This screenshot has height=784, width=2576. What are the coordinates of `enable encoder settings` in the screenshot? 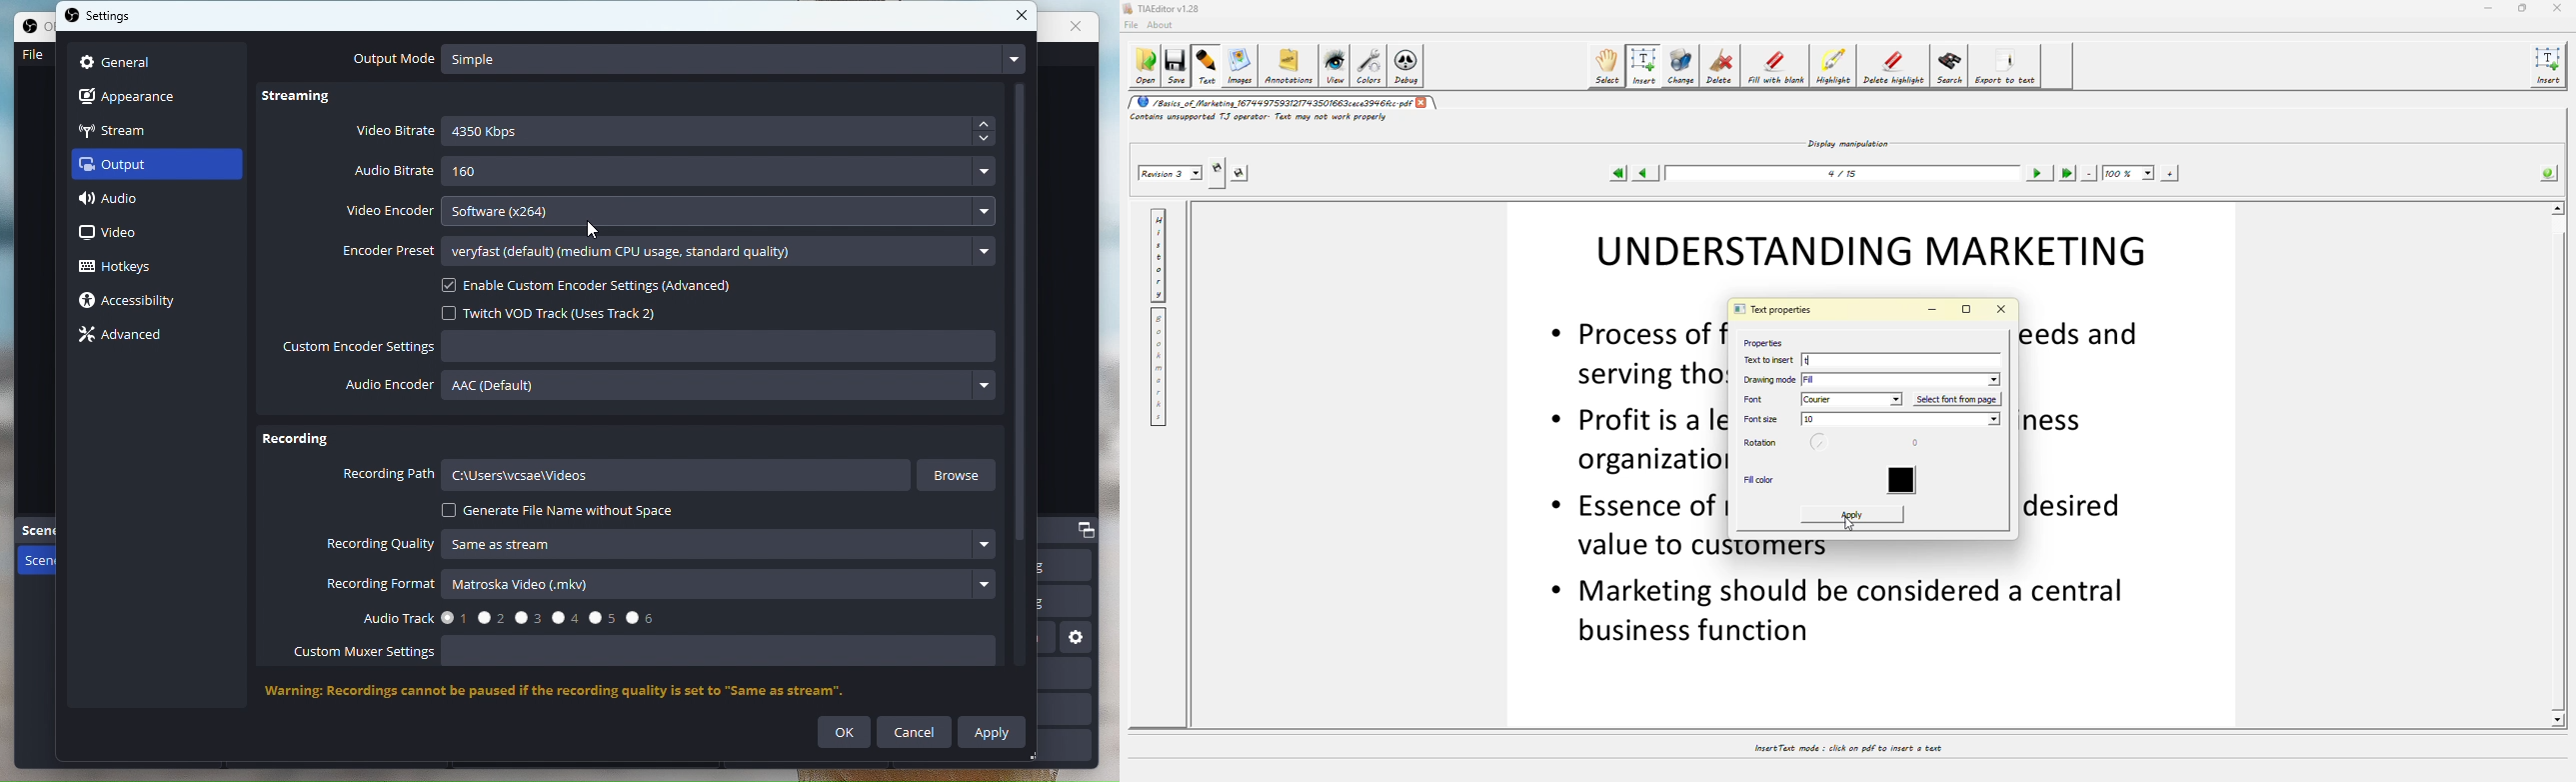 It's located at (607, 286).